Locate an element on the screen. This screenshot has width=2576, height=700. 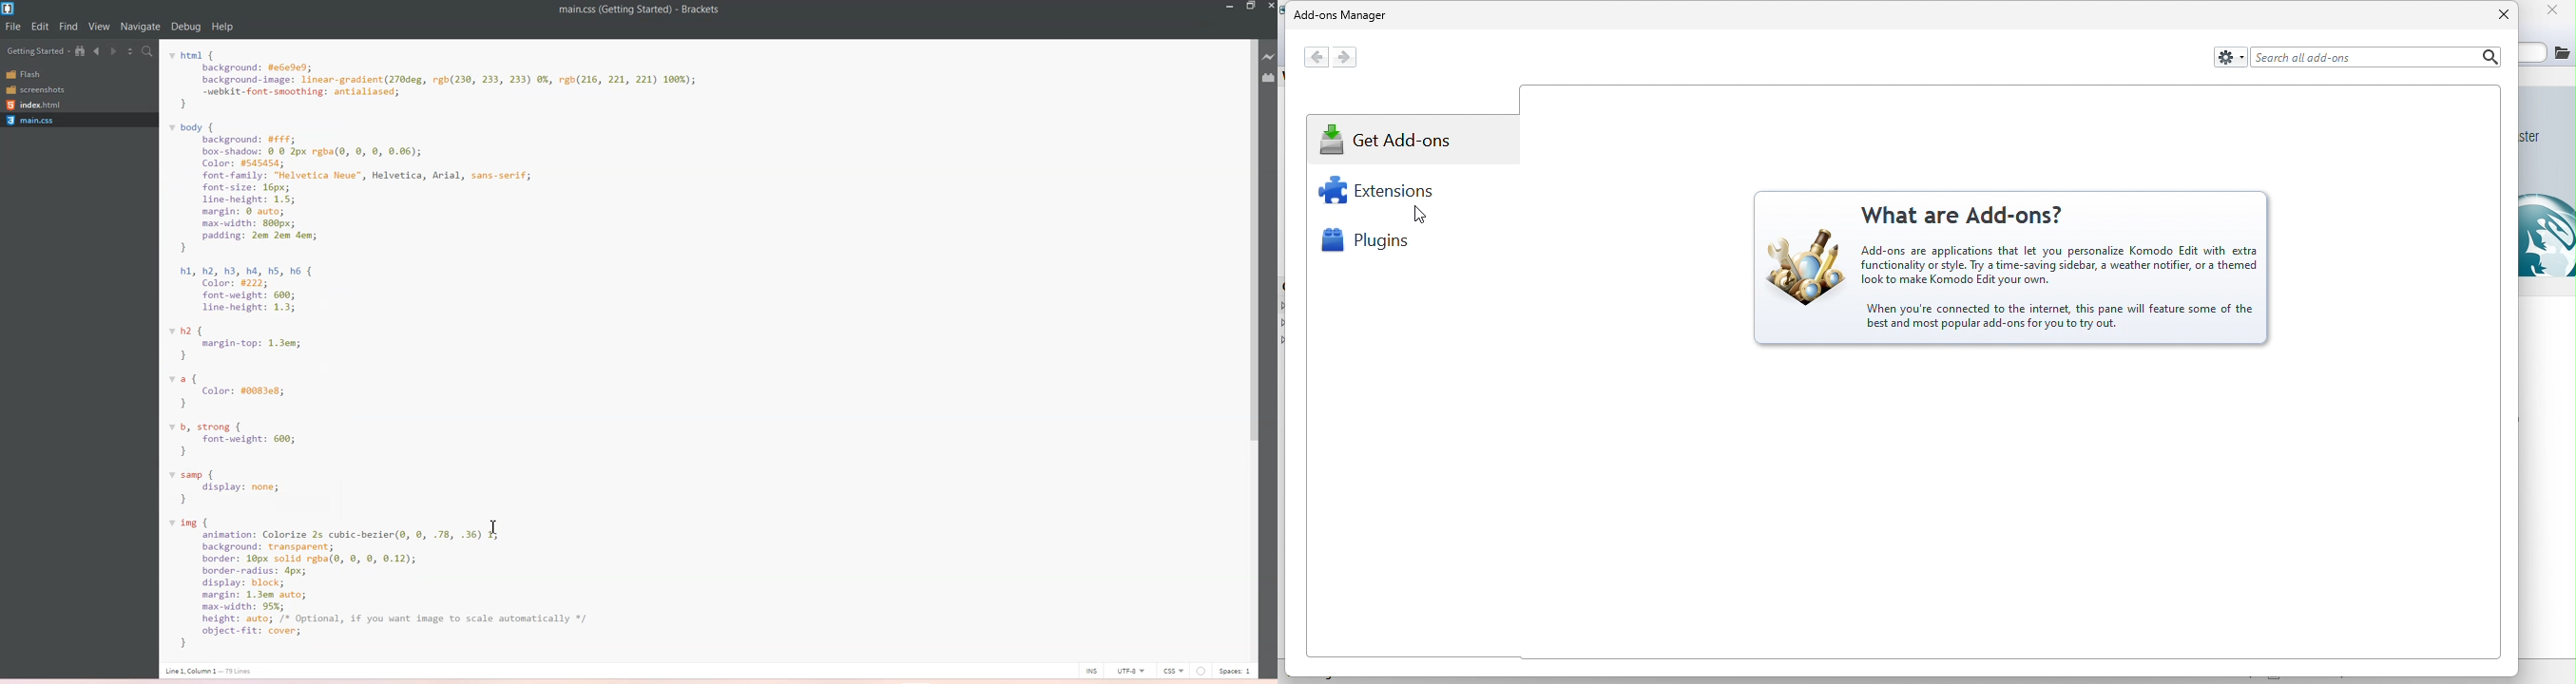
INS is located at coordinates (1091, 670).